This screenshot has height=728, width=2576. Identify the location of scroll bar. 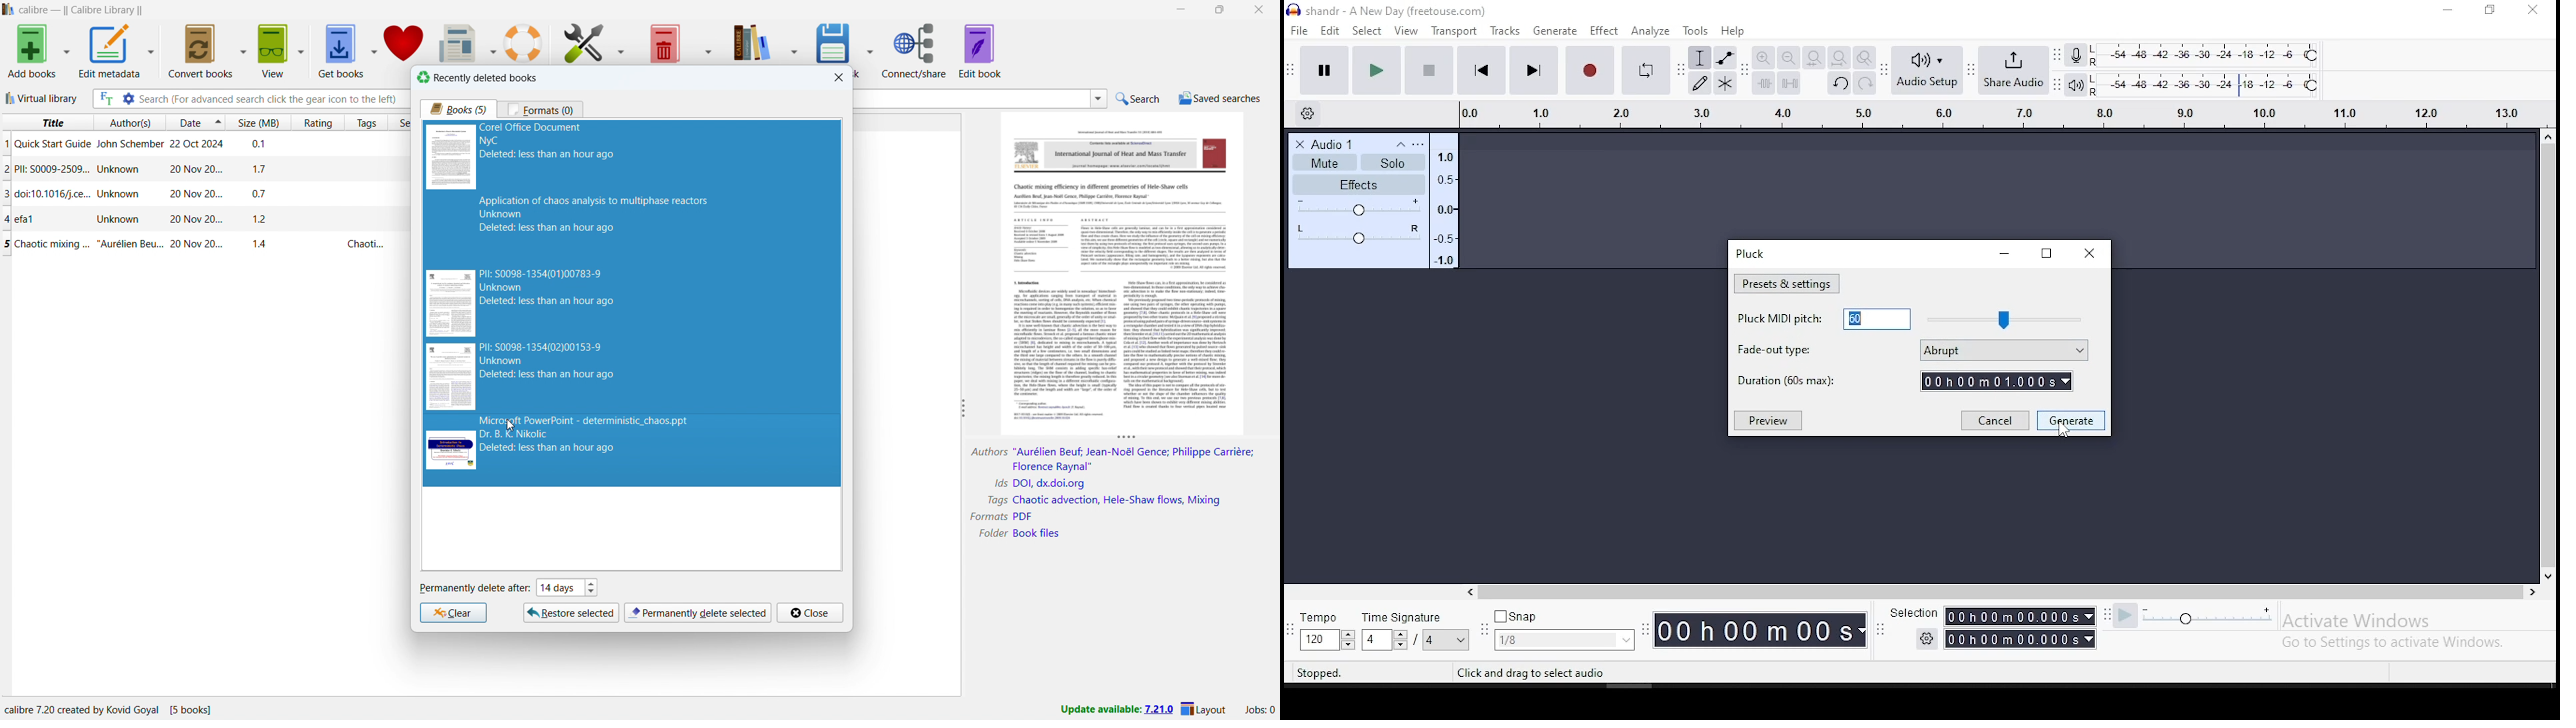
(2001, 592).